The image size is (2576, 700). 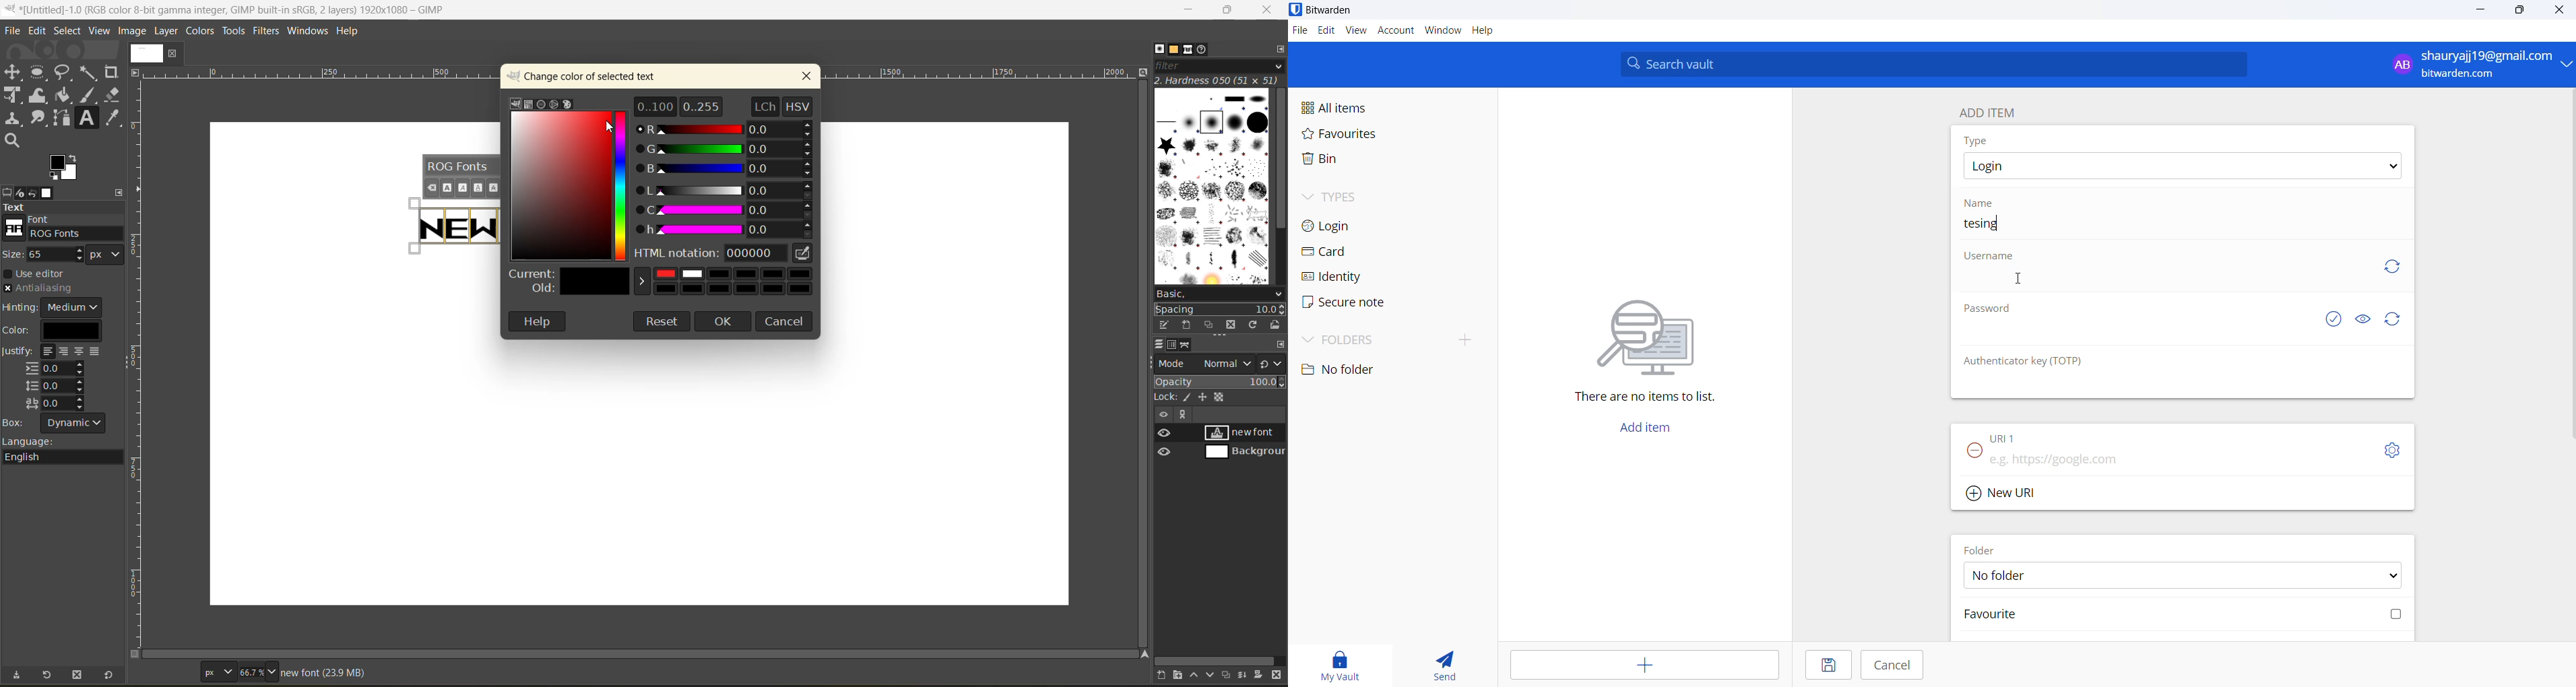 I want to click on close, so click(x=2560, y=11).